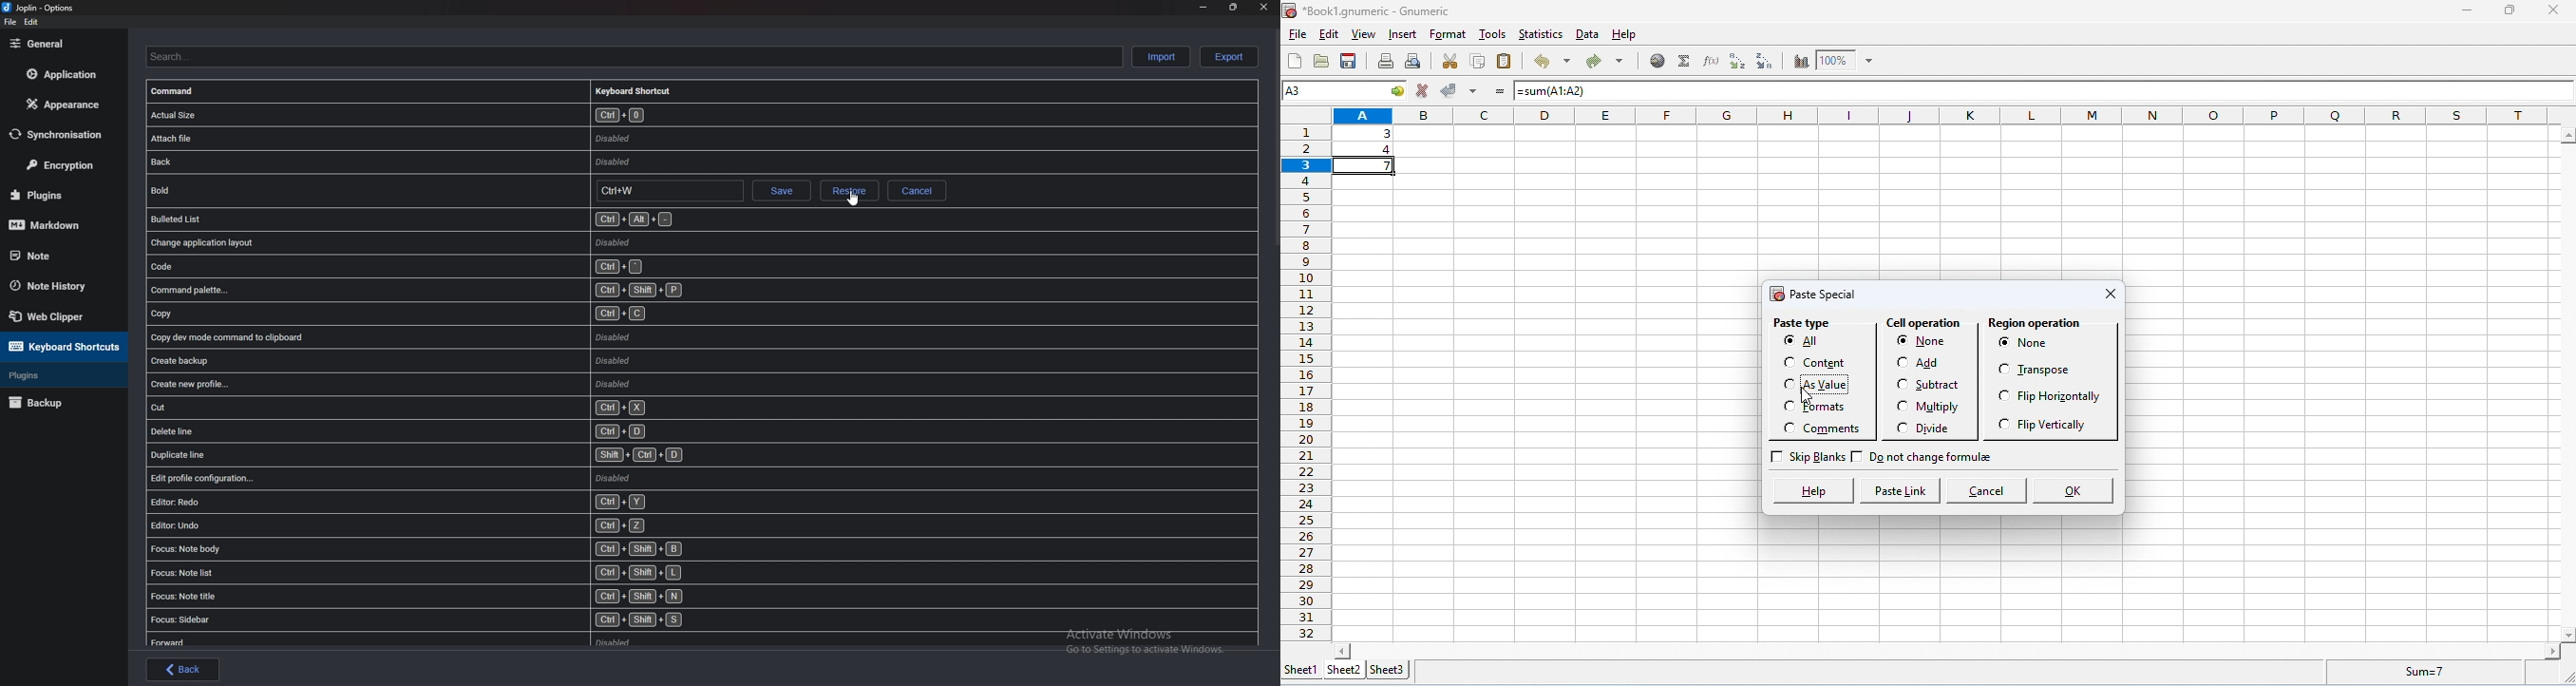 The height and width of the screenshot is (700, 2576). Describe the element at coordinates (40, 7) in the screenshot. I see `joplin - Option` at that location.